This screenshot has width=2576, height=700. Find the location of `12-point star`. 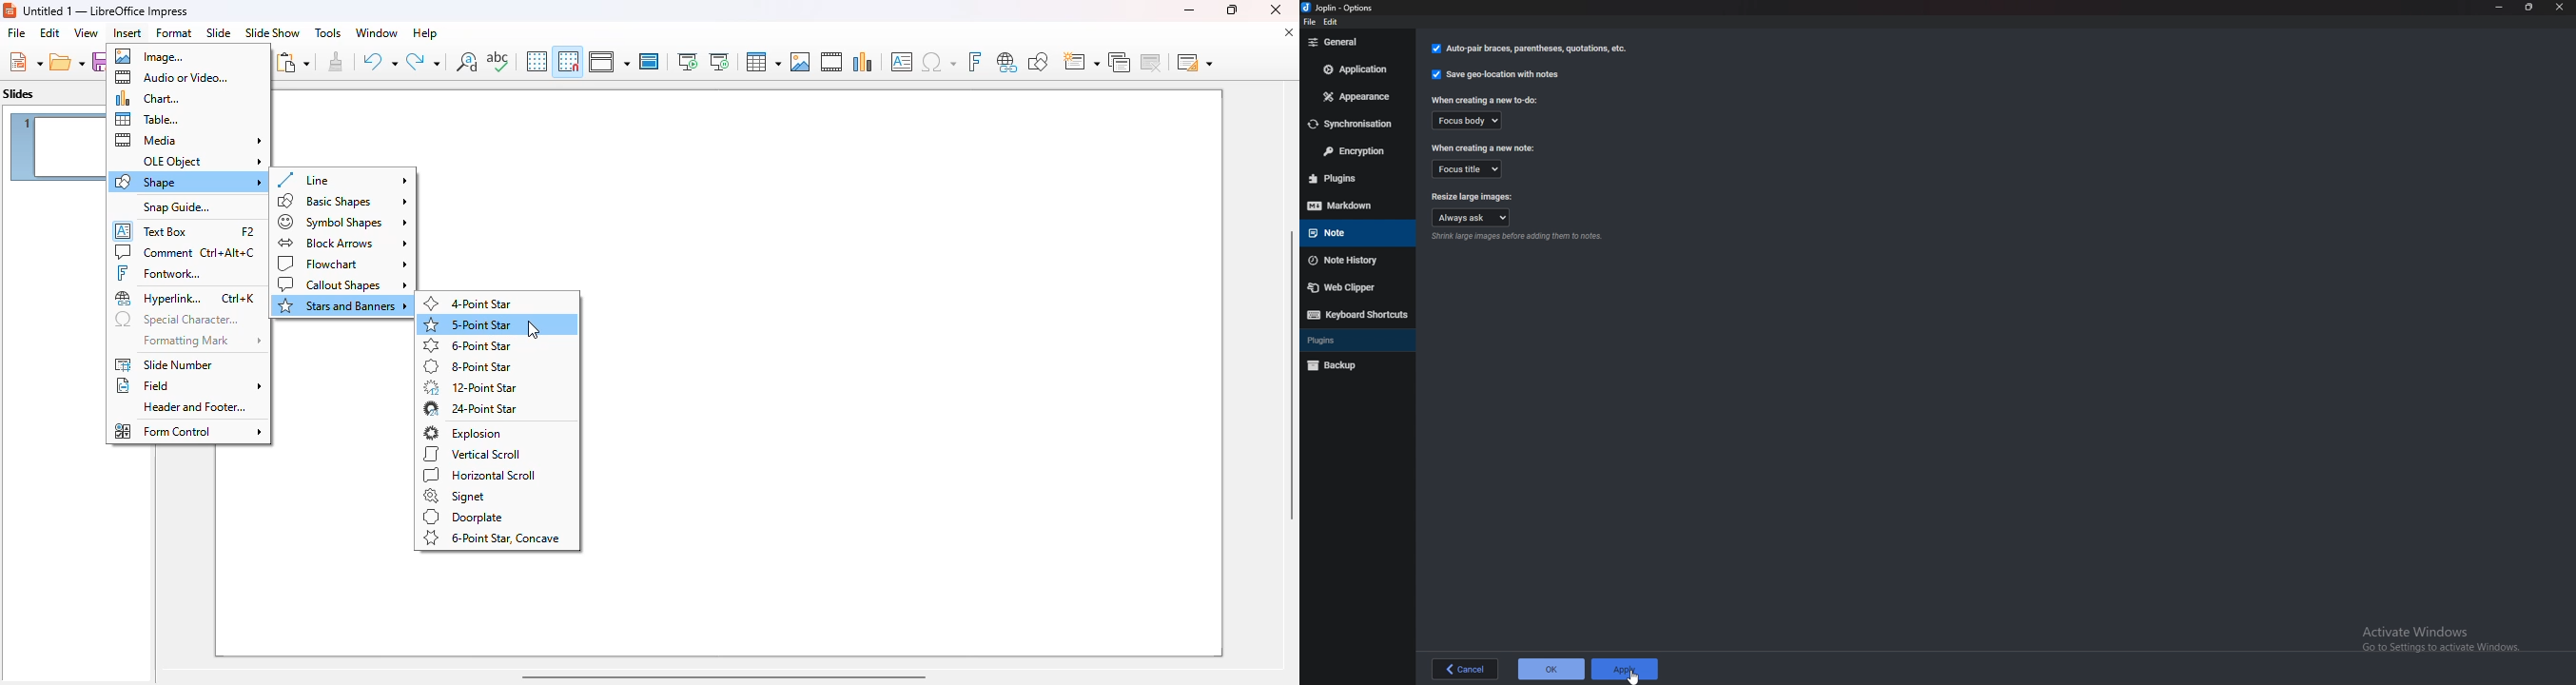

12-point star is located at coordinates (470, 387).